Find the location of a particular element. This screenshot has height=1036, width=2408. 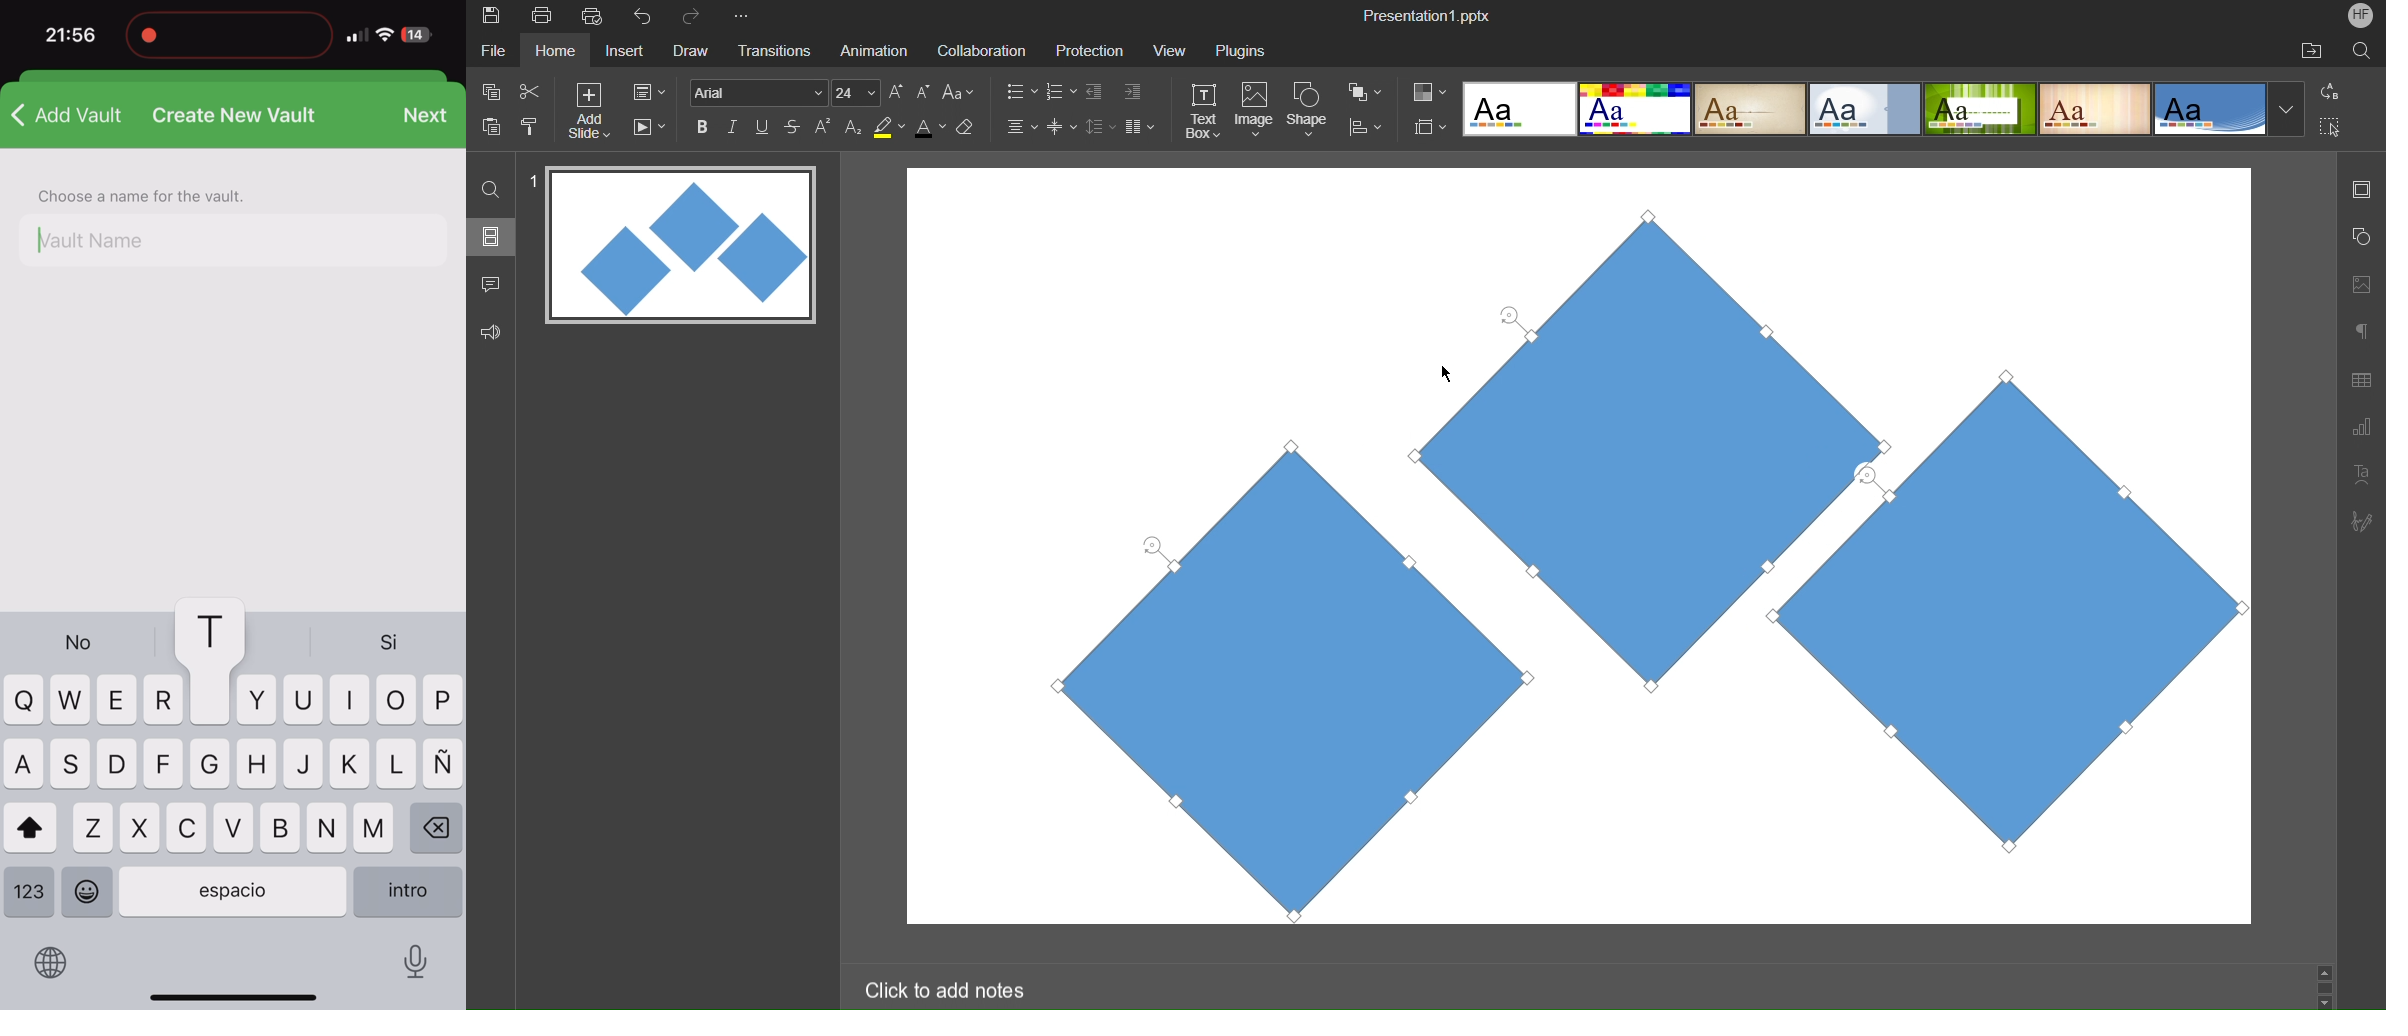

Presentation Title is located at coordinates (1430, 14).